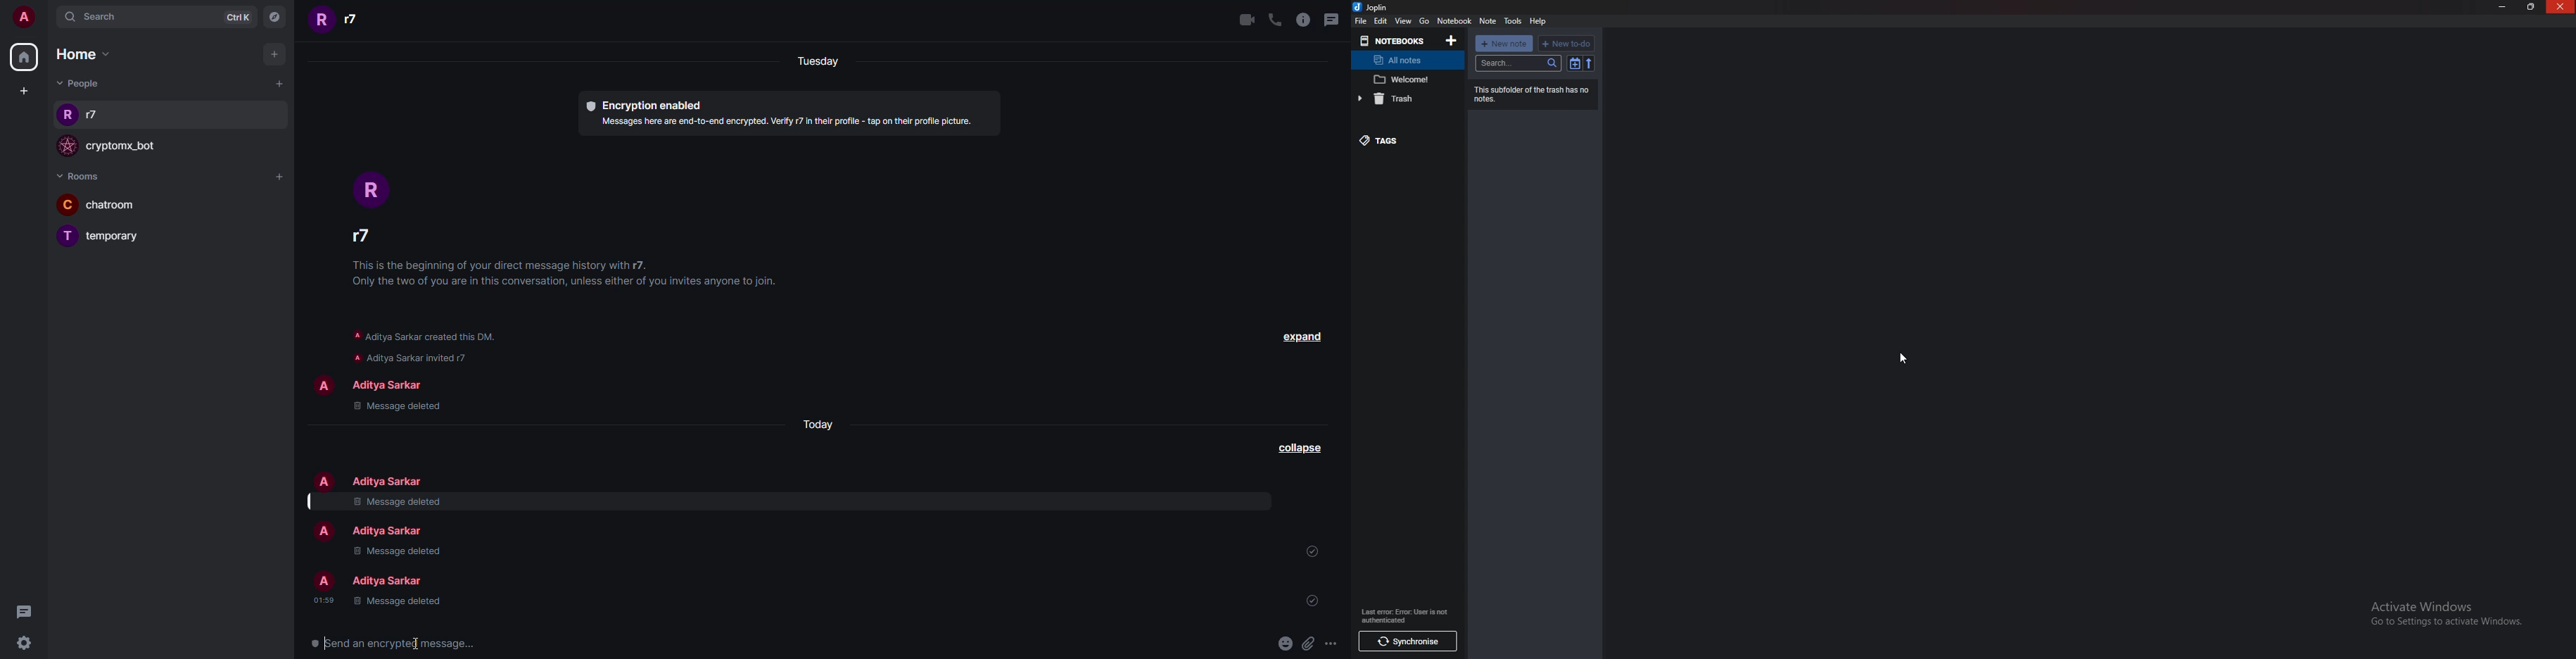 The height and width of the screenshot is (672, 2576). I want to click on profile, so click(372, 187).